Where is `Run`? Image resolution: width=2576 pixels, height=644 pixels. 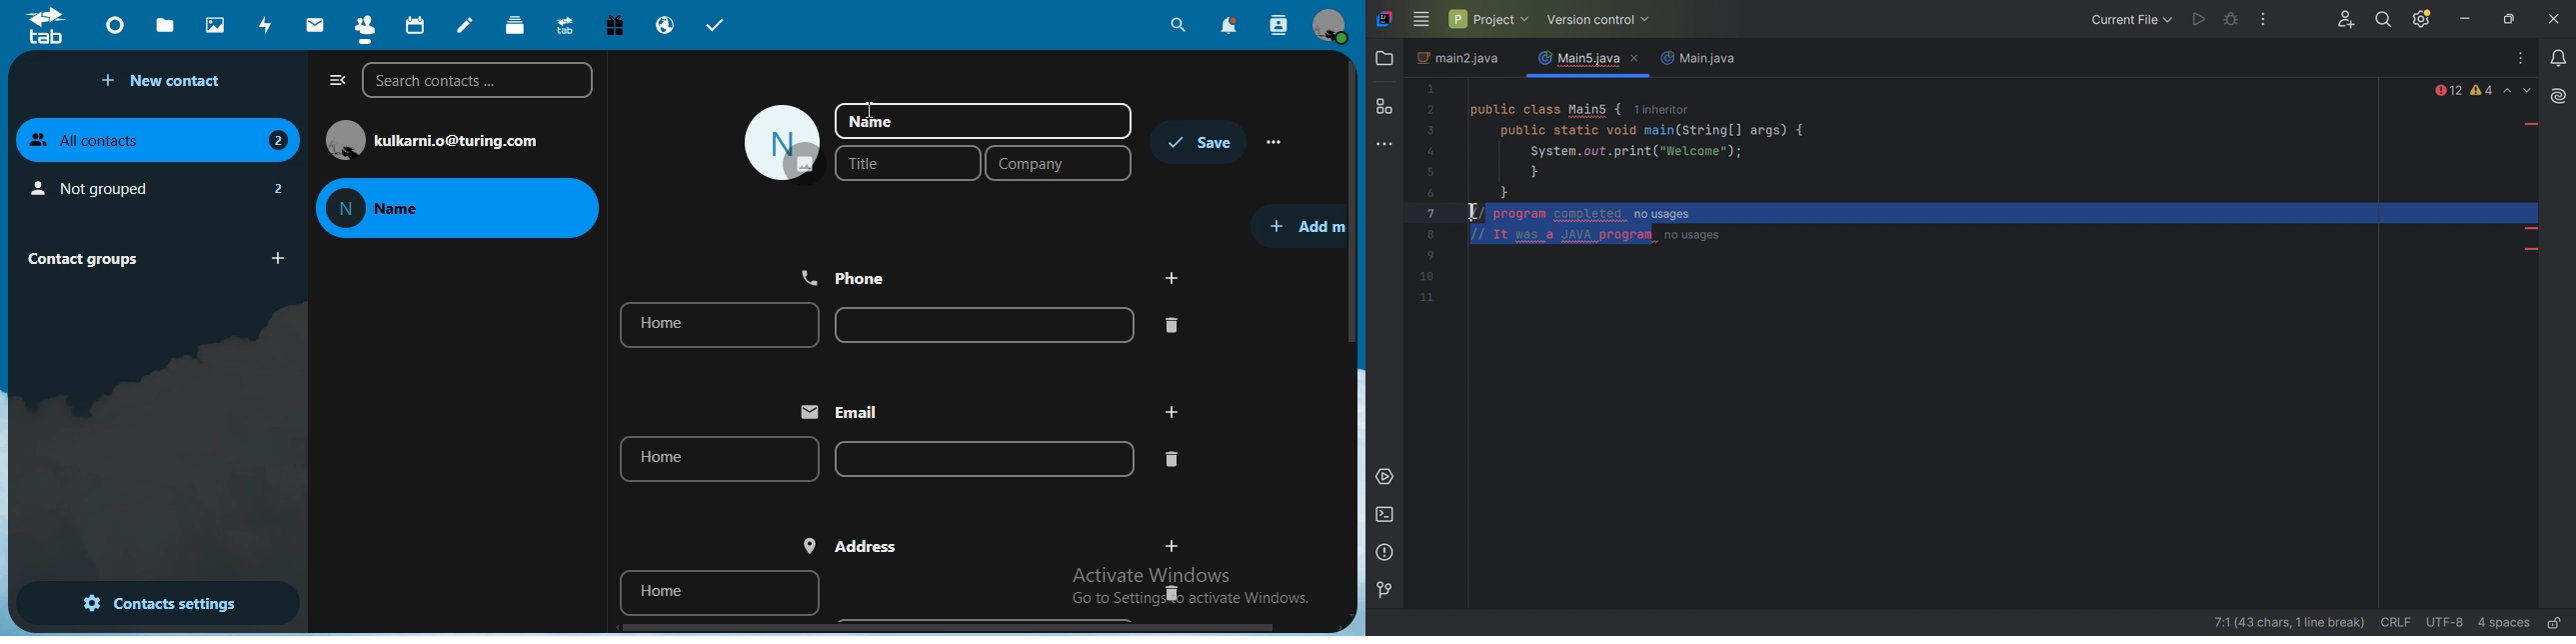 Run is located at coordinates (2201, 19).